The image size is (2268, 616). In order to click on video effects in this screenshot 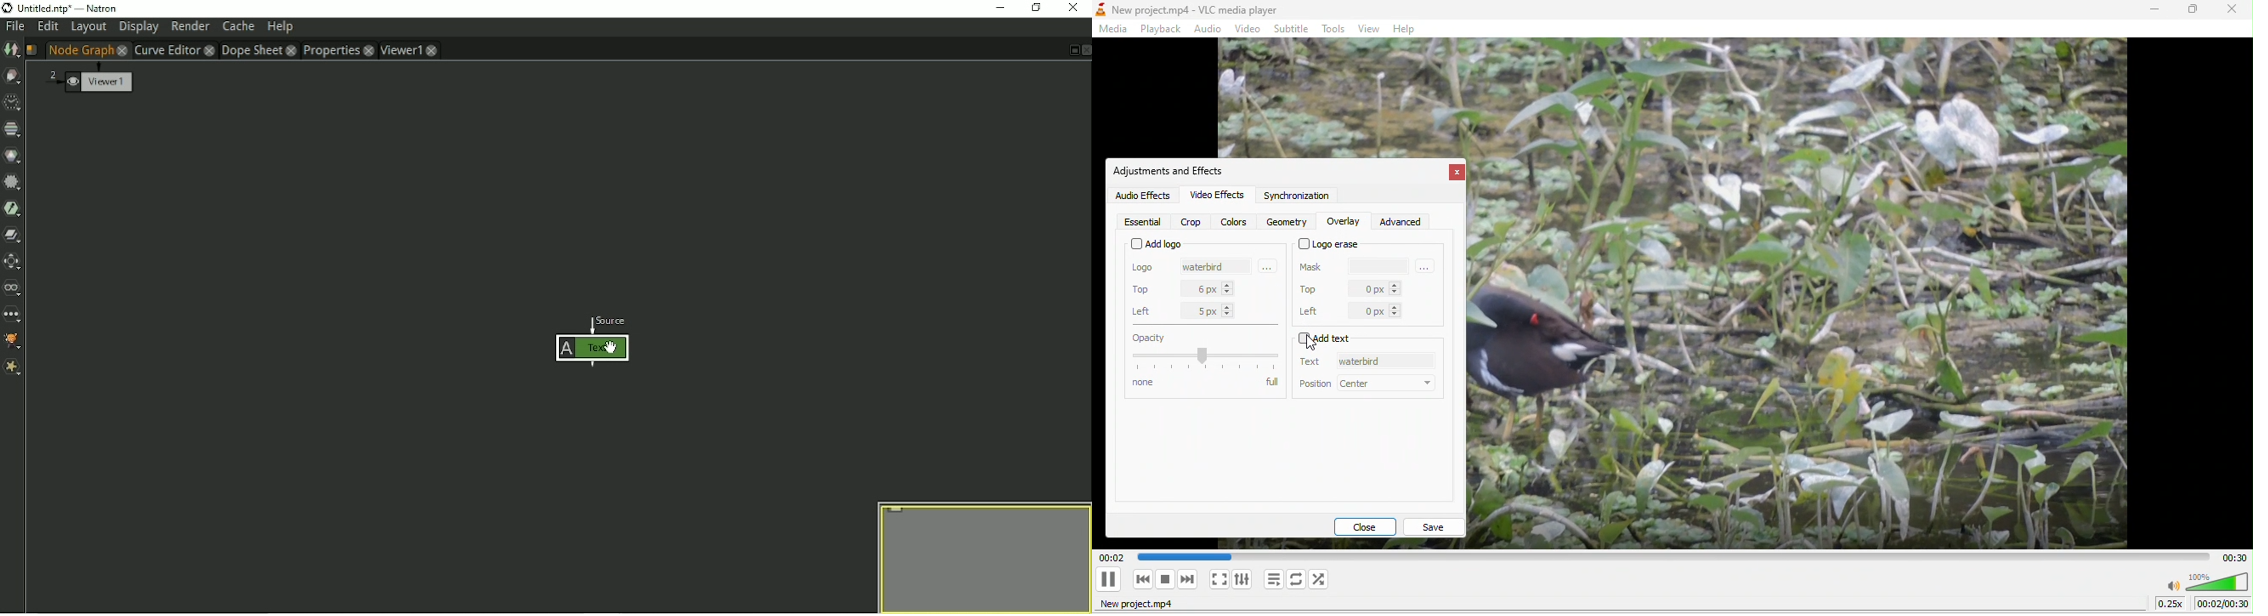, I will do `click(1219, 195)`.